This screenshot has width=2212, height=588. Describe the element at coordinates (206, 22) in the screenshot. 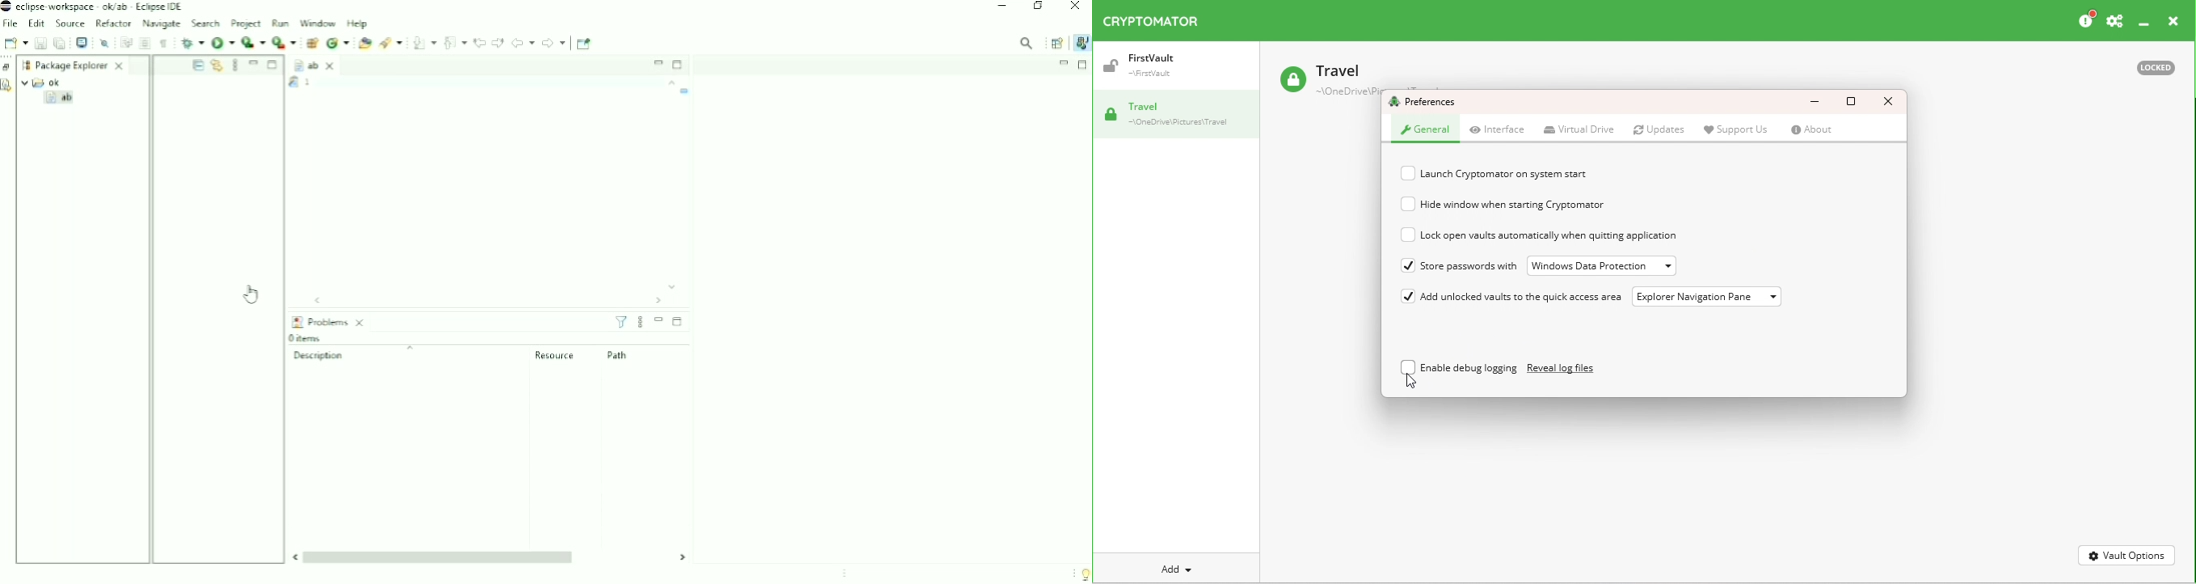

I see `Search` at that location.